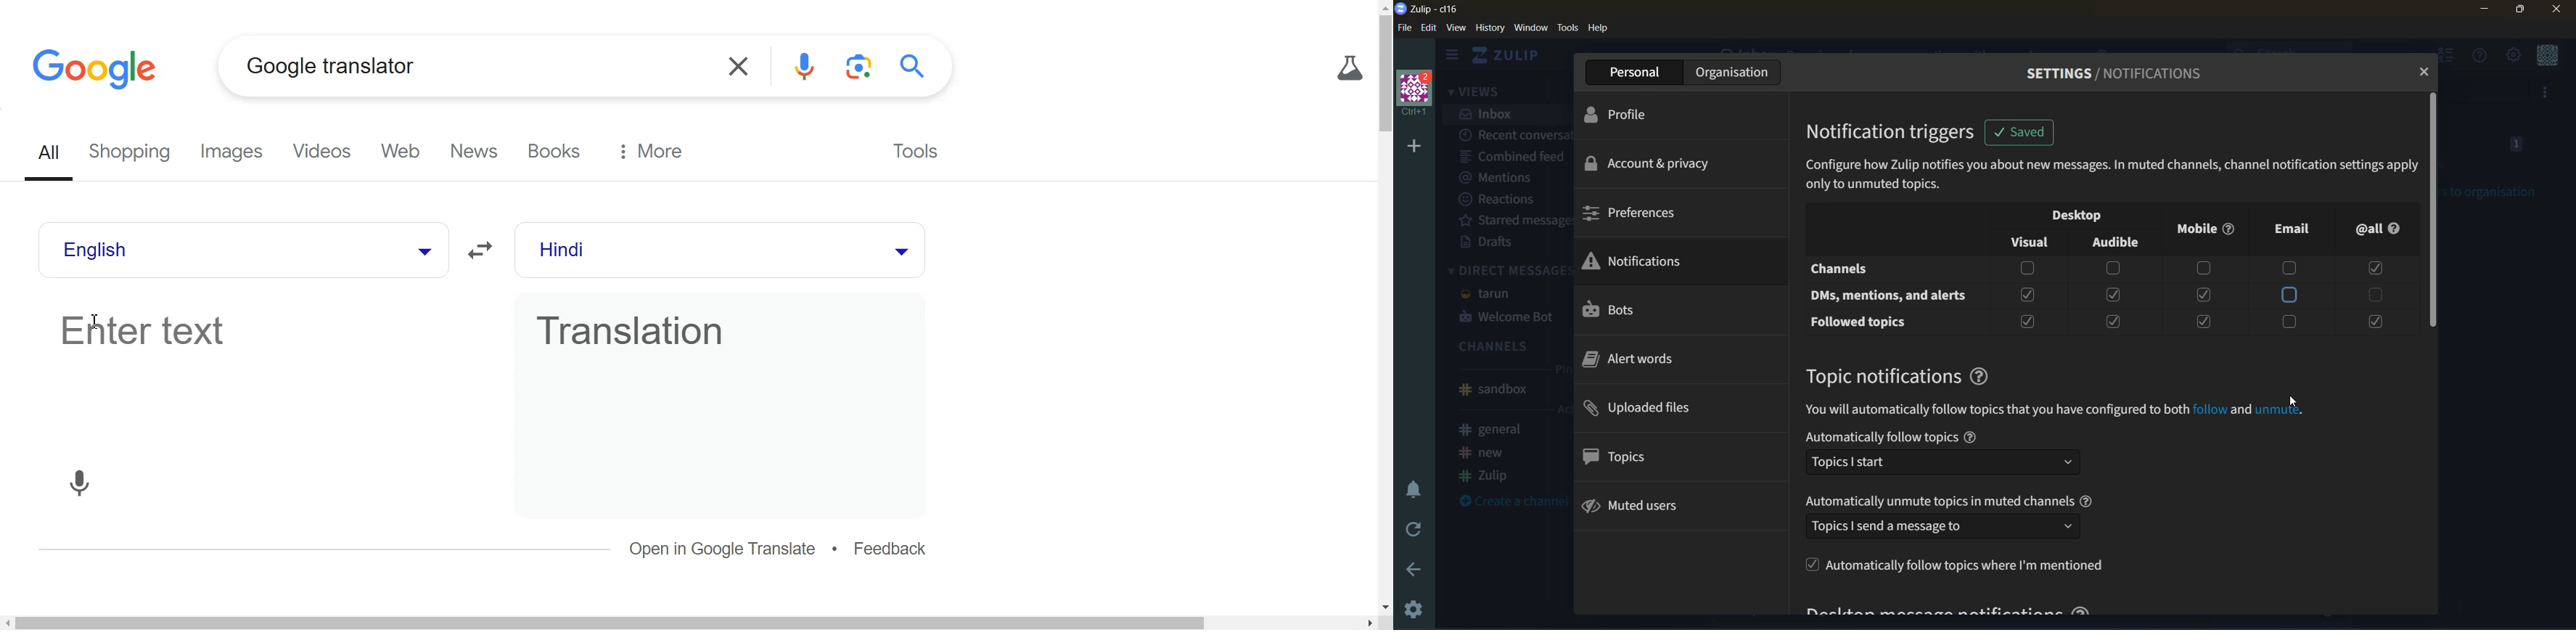 Image resolution: width=2576 pixels, height=644 pixels. Describe the element at coordinates (2520, 12) in the screenshot. I see `maximize` at that location.